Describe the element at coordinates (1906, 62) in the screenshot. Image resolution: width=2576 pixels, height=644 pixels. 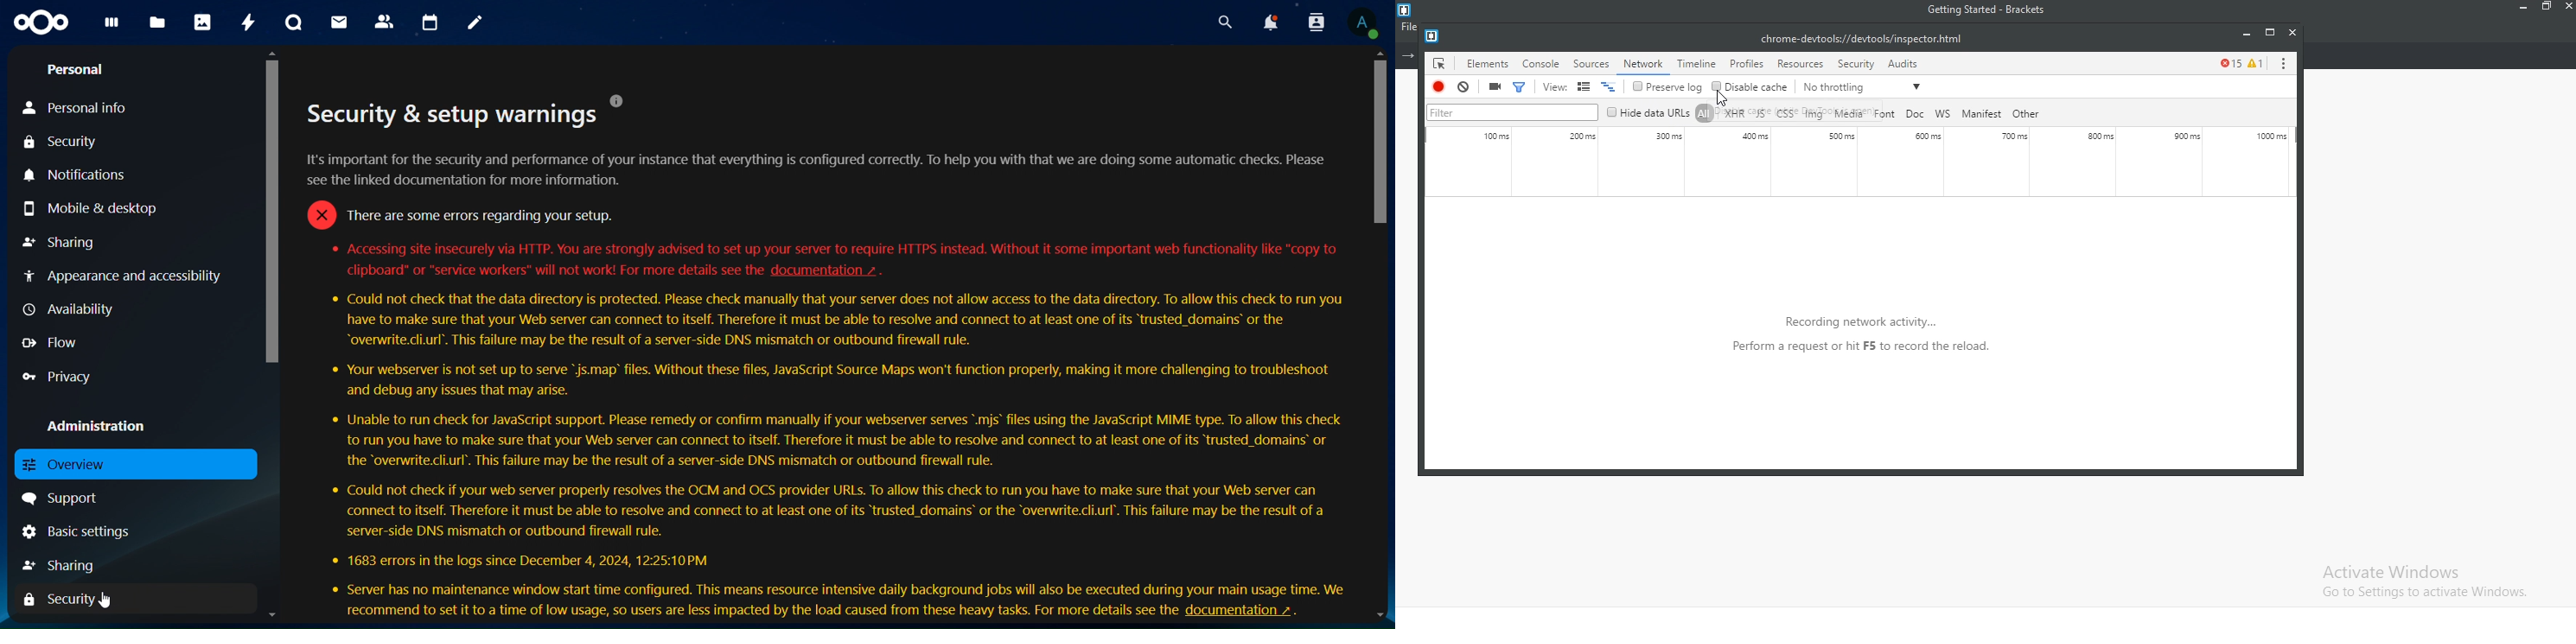
I see `audits` at that location.